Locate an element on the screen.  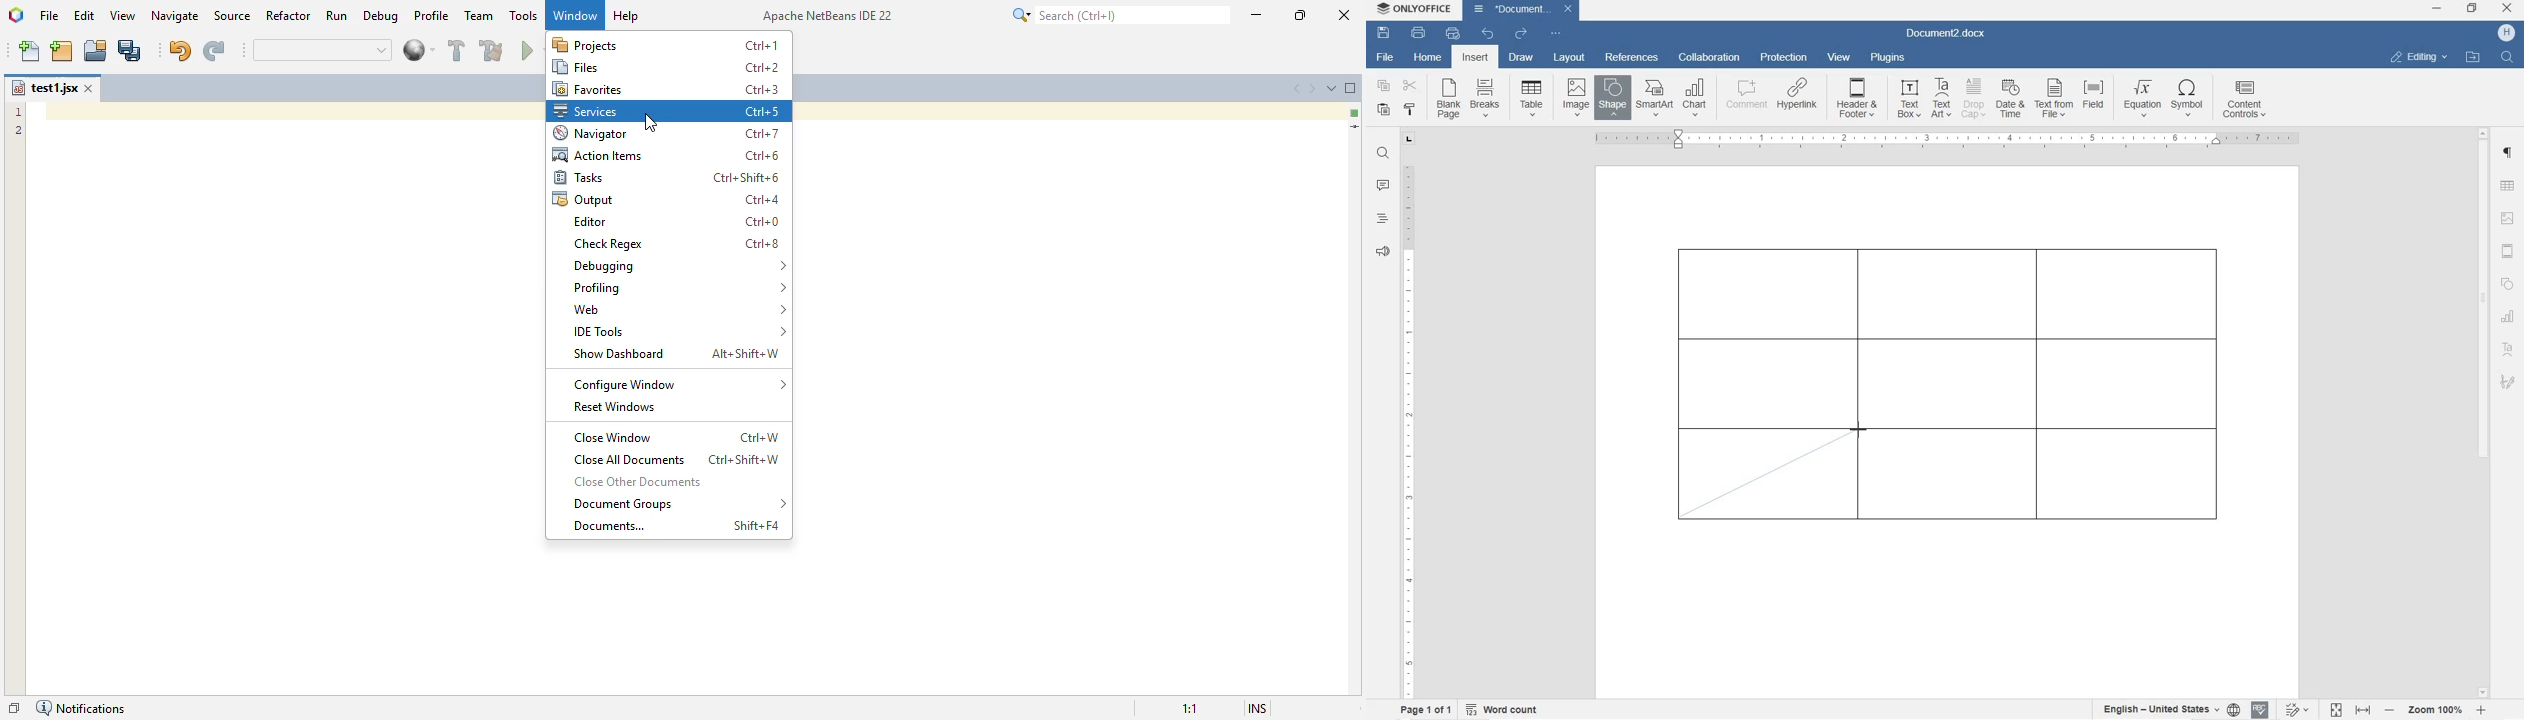
DATE & TIME is located at coordinates (2013, 100).